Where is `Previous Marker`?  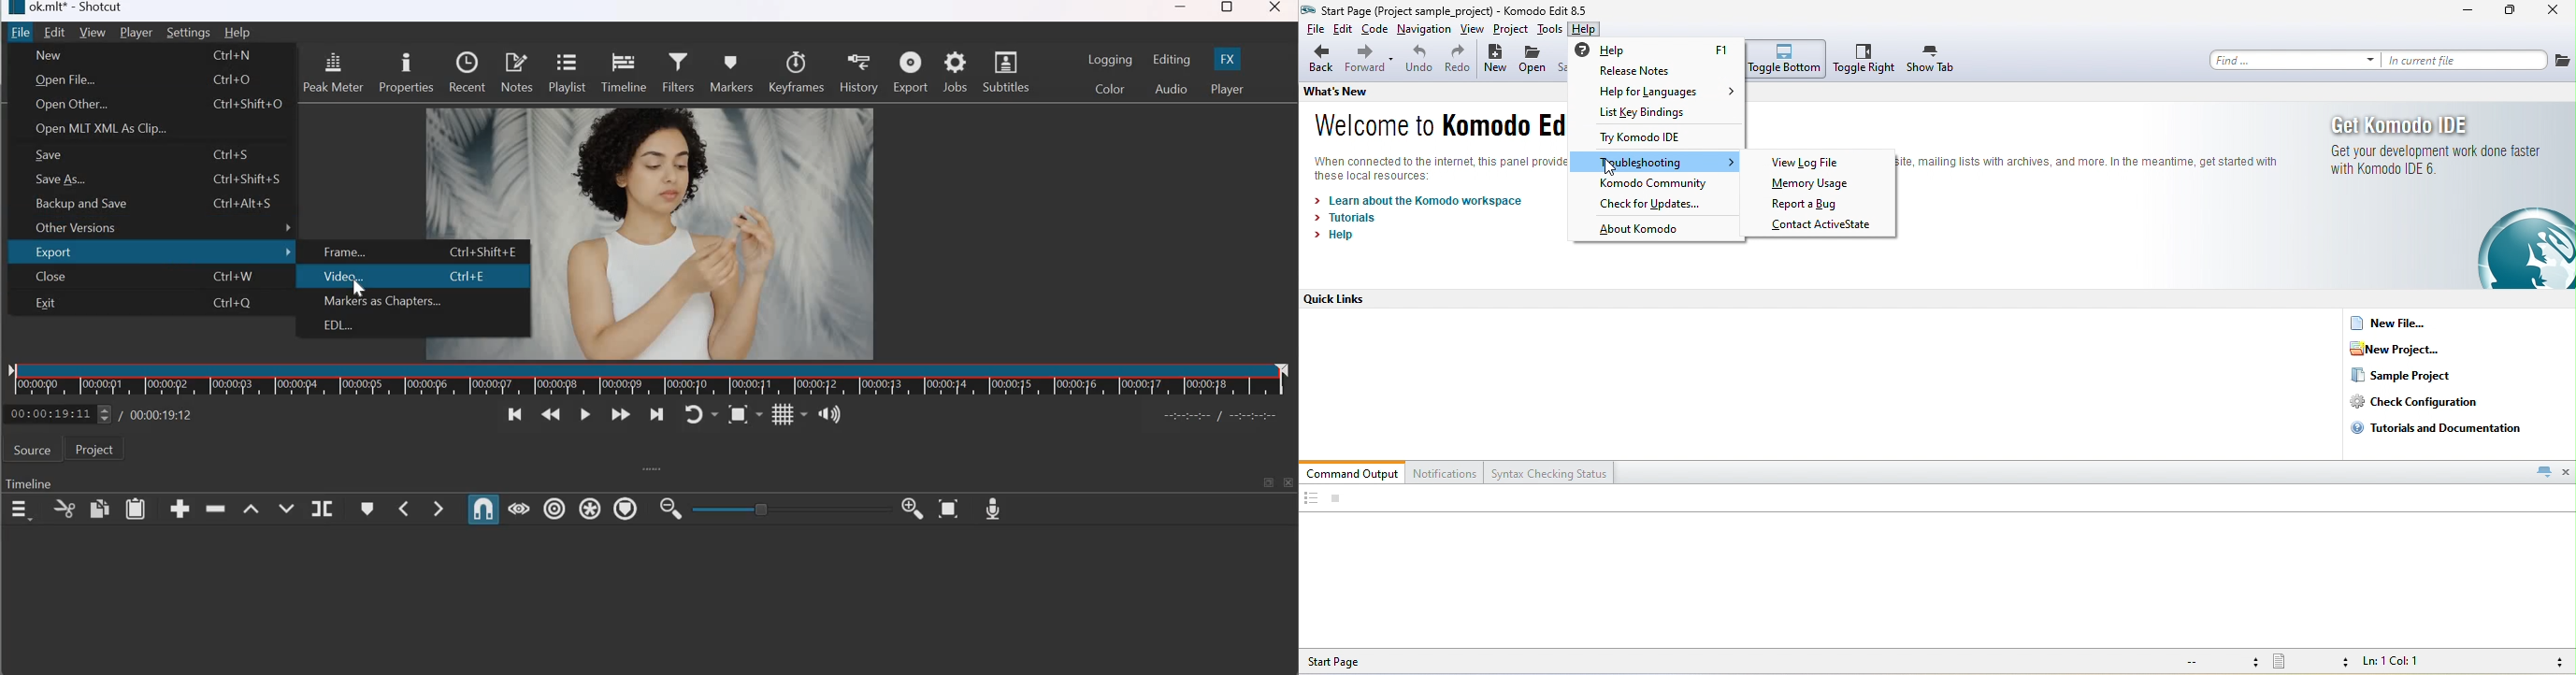
Previous Marker is located at coordinates (405, 509).